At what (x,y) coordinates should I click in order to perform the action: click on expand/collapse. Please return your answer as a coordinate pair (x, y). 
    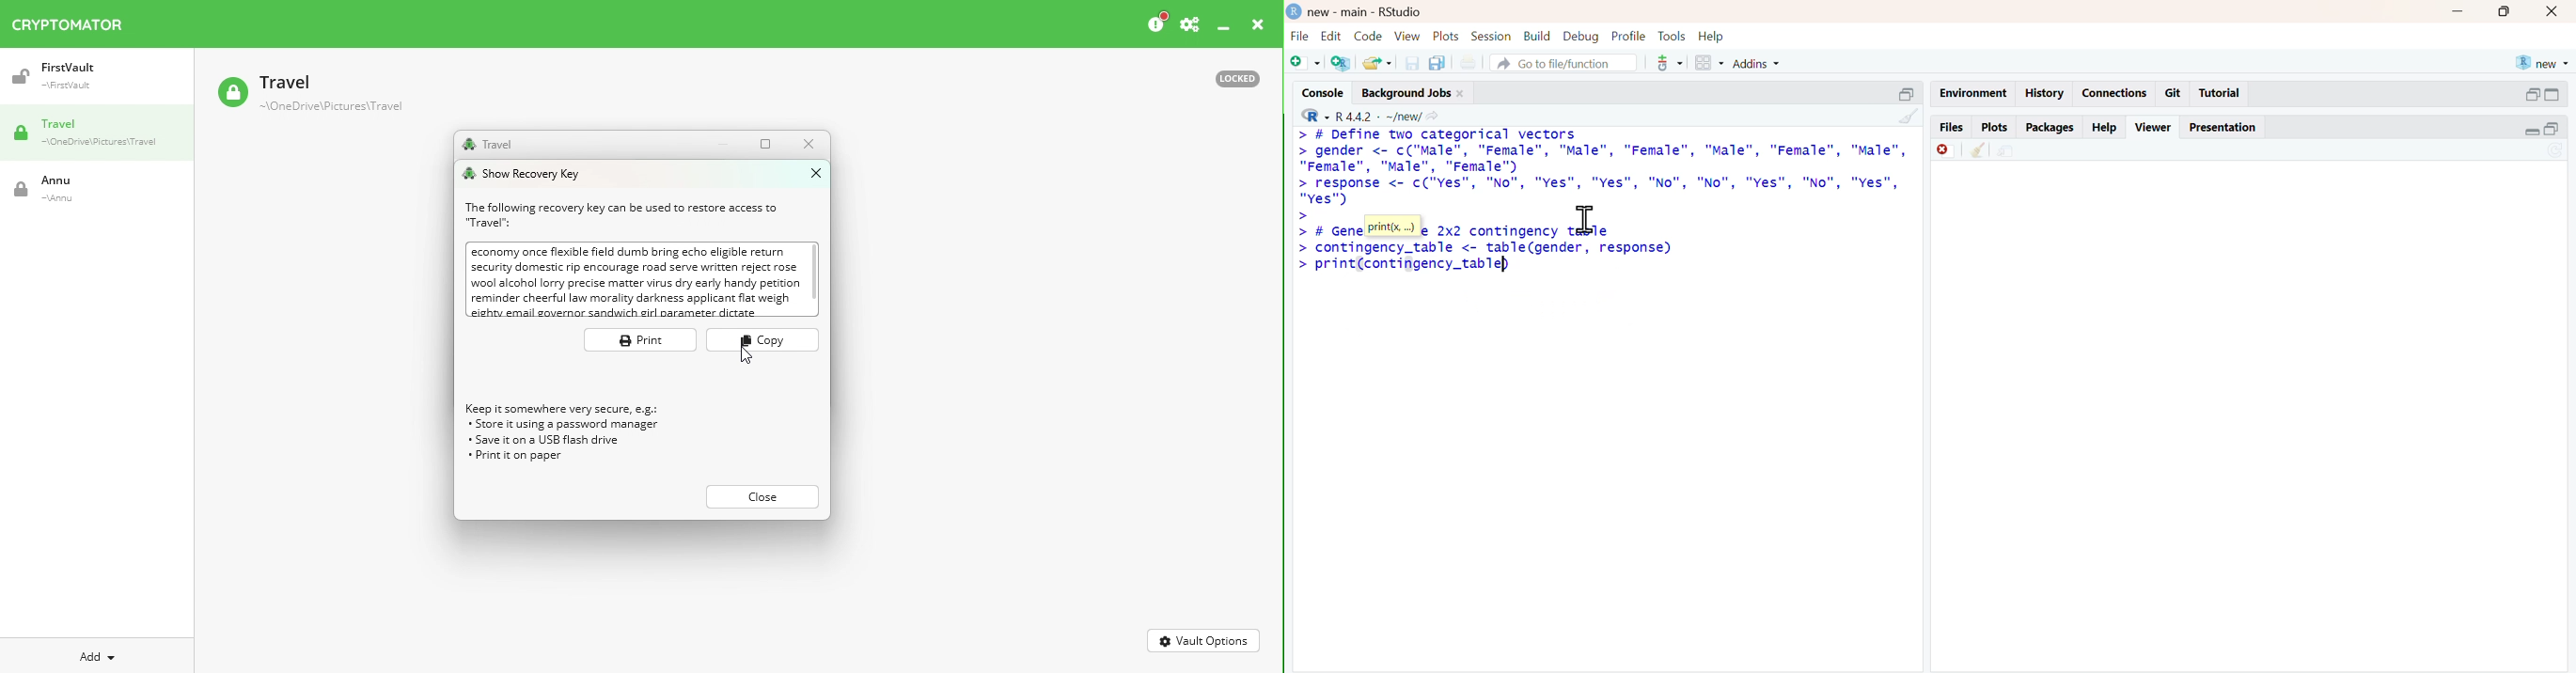
    Looking at the image, I should click on (2532, 132).